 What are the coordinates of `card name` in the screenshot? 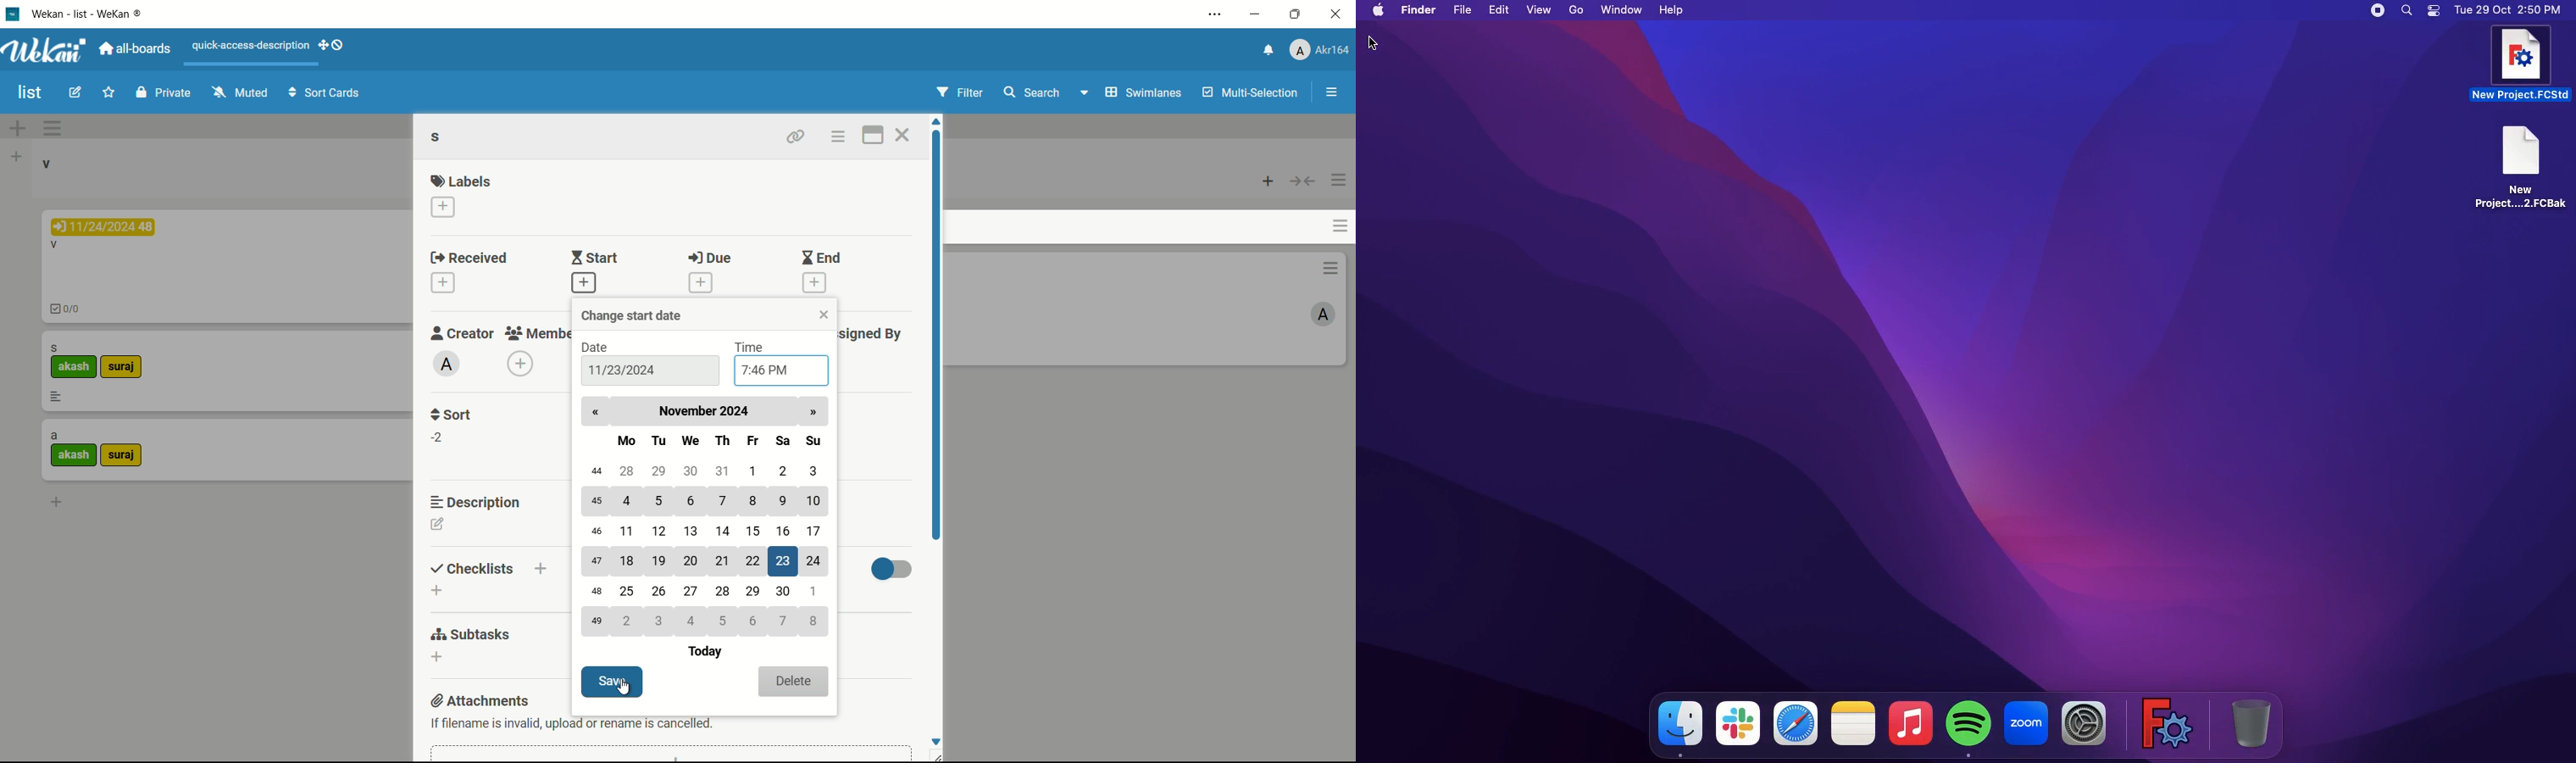 It's located at (54, 247).